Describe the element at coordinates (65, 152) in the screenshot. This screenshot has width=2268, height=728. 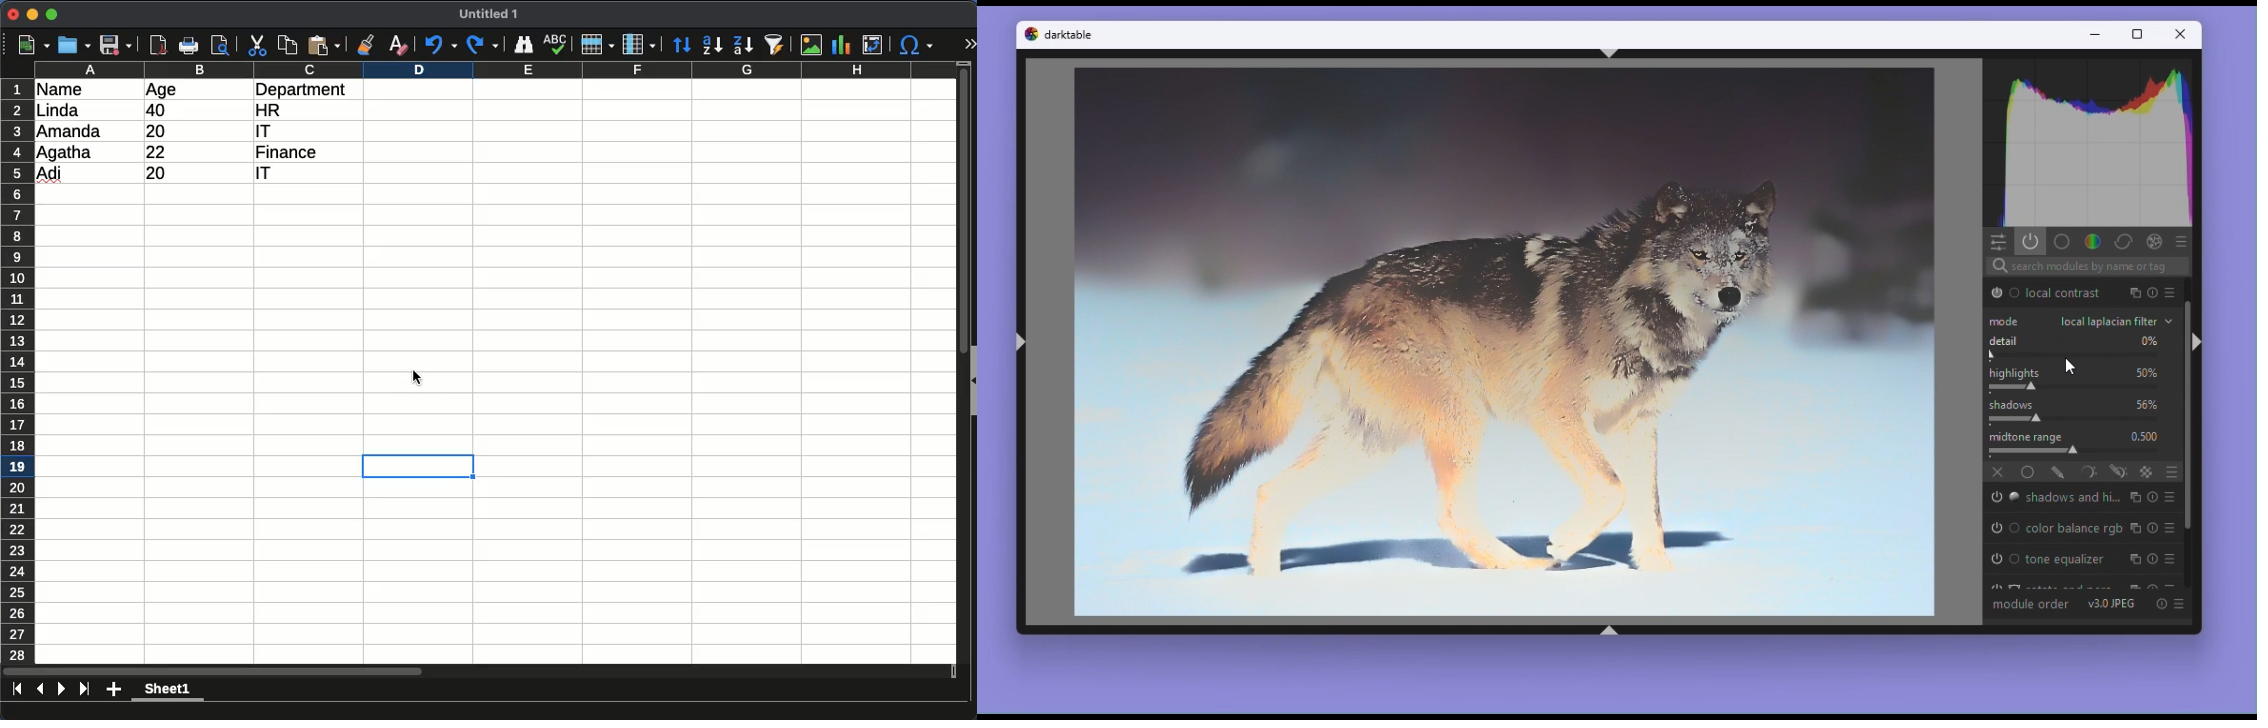
I see `Agatha` at that location.